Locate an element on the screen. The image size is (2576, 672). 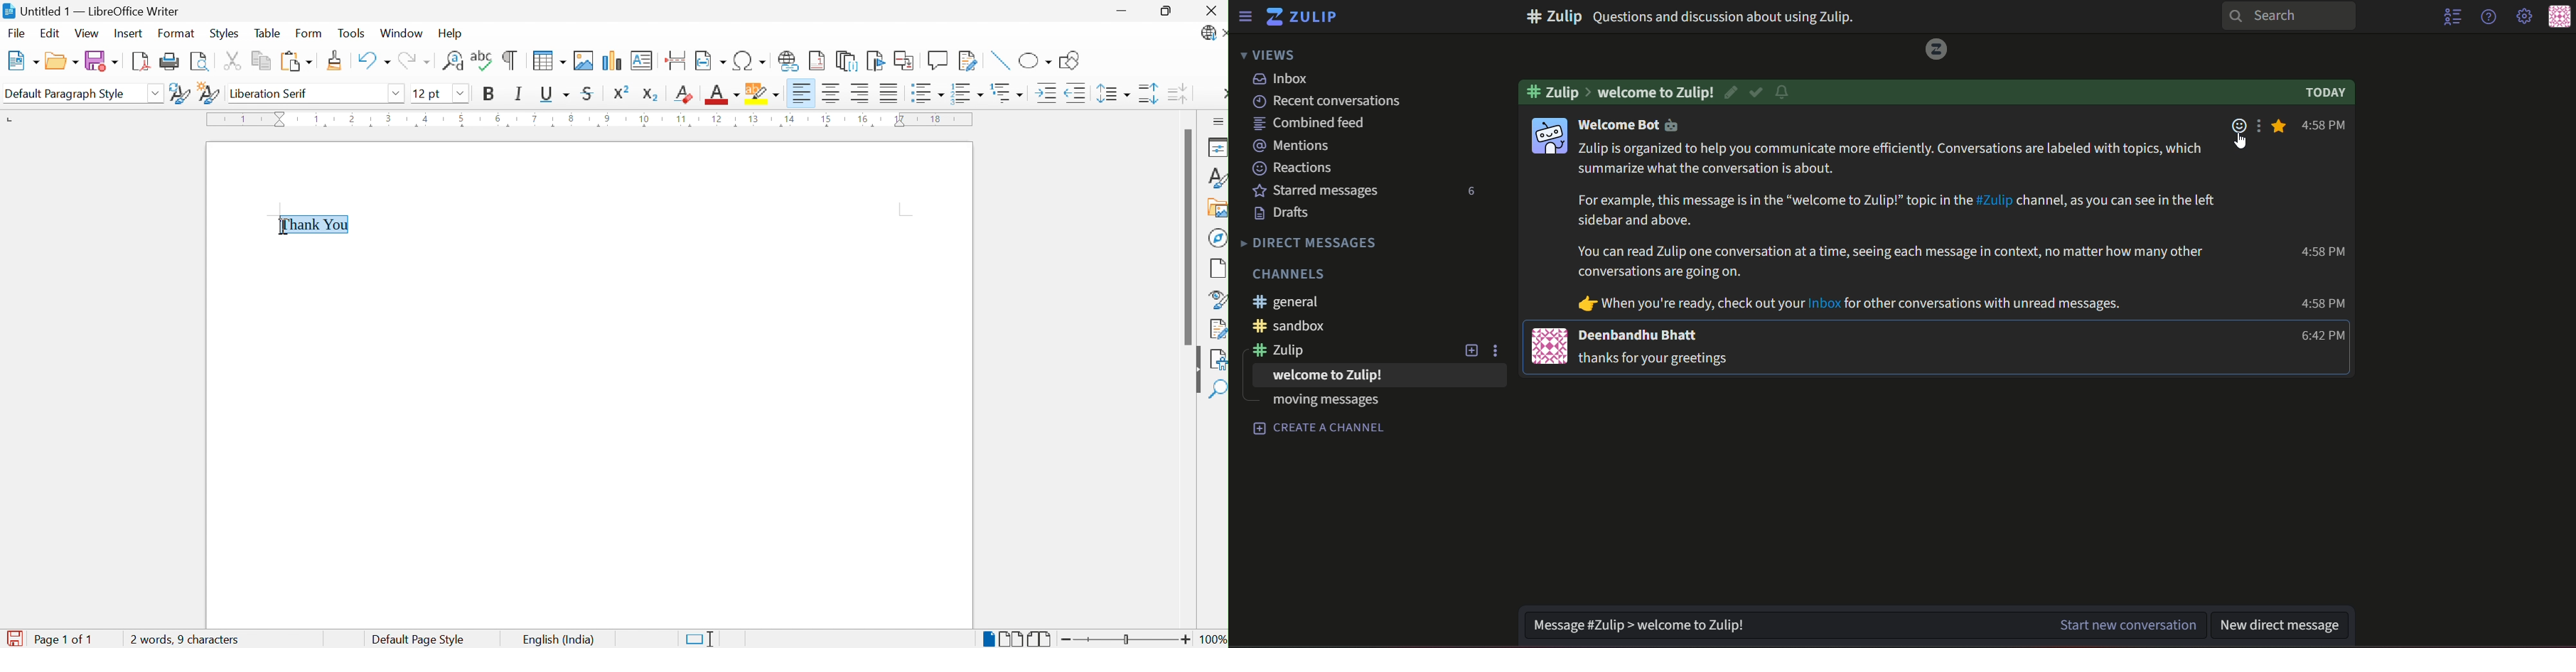
Cut is located at coordinates (231, 60).